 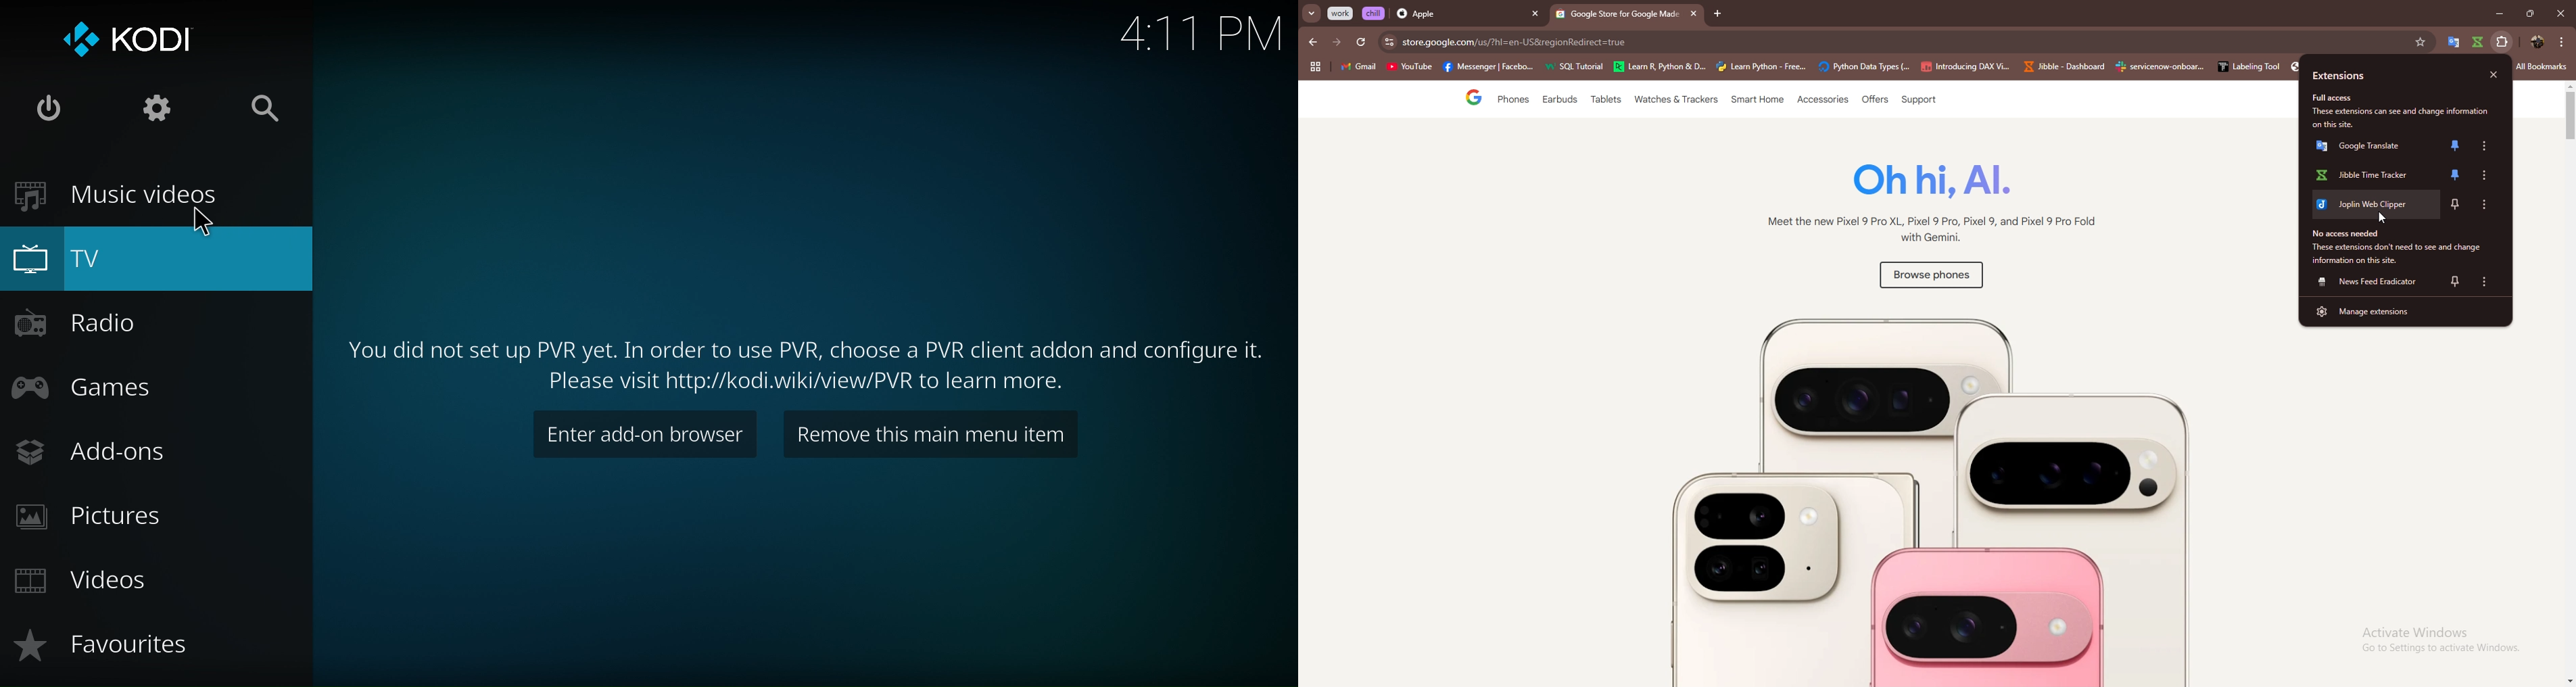 What do you see at coordinates (1660, 67) in the screenshot?
I see `Learn R &Pytho` at bounding box center [1660, 67].